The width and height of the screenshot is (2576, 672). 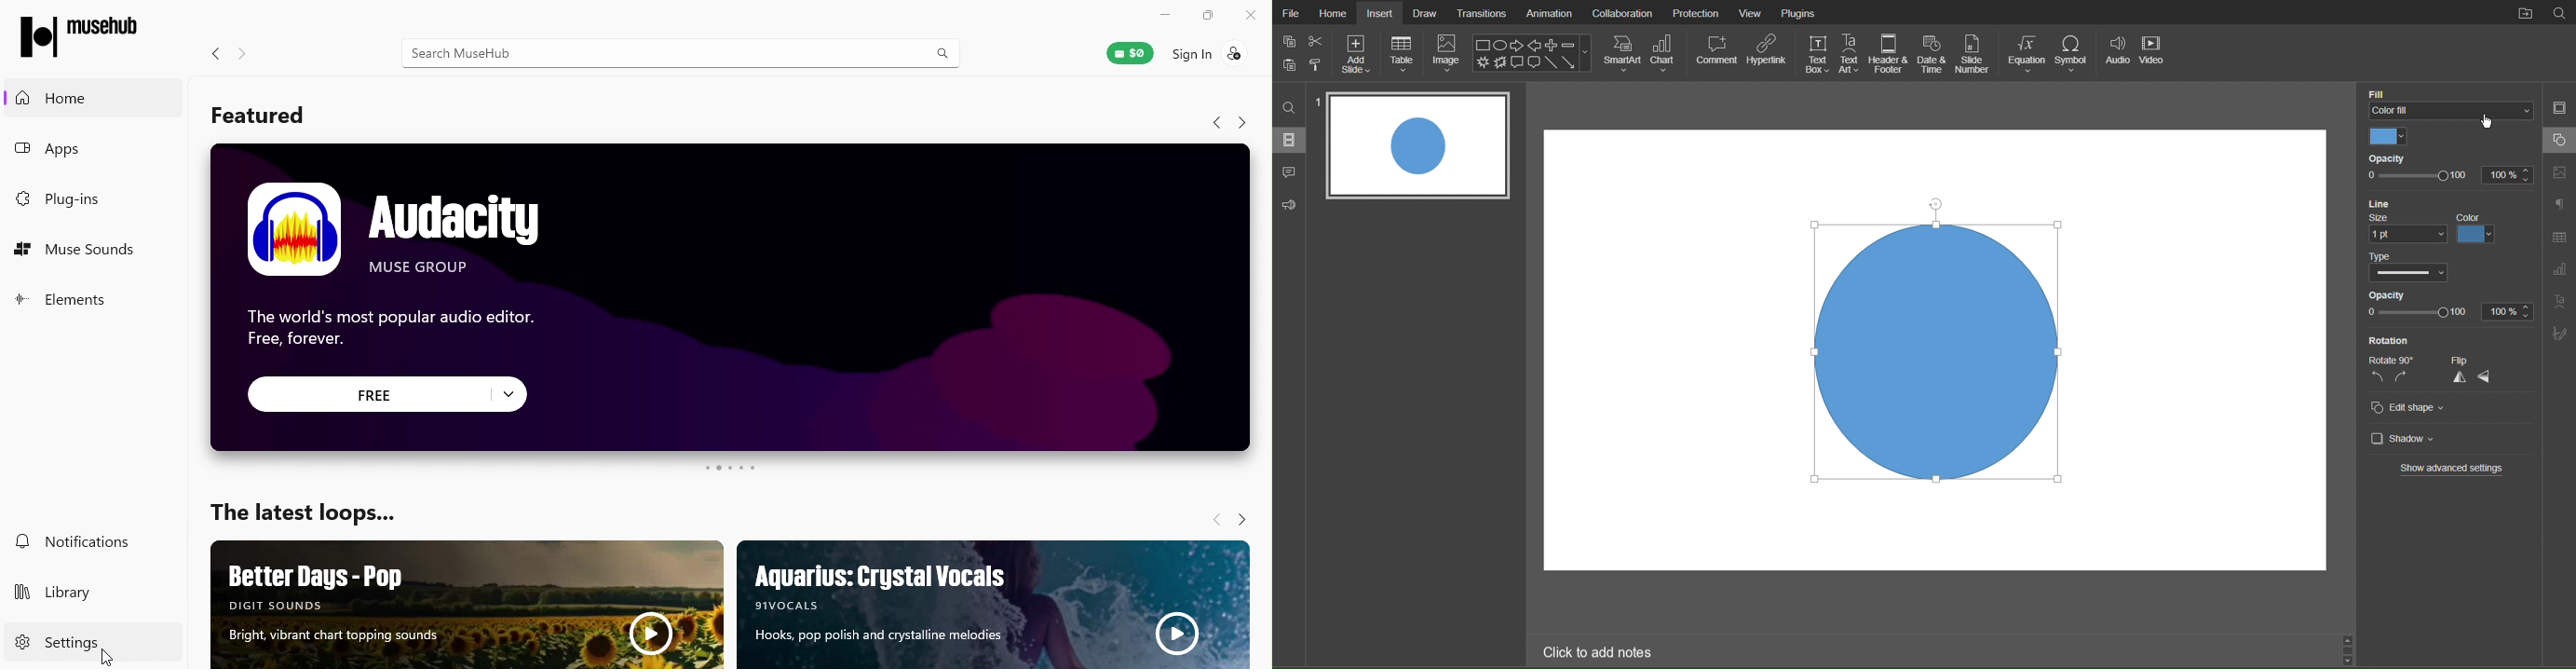 I want to click on Insert, so click(x=1381, y=12).